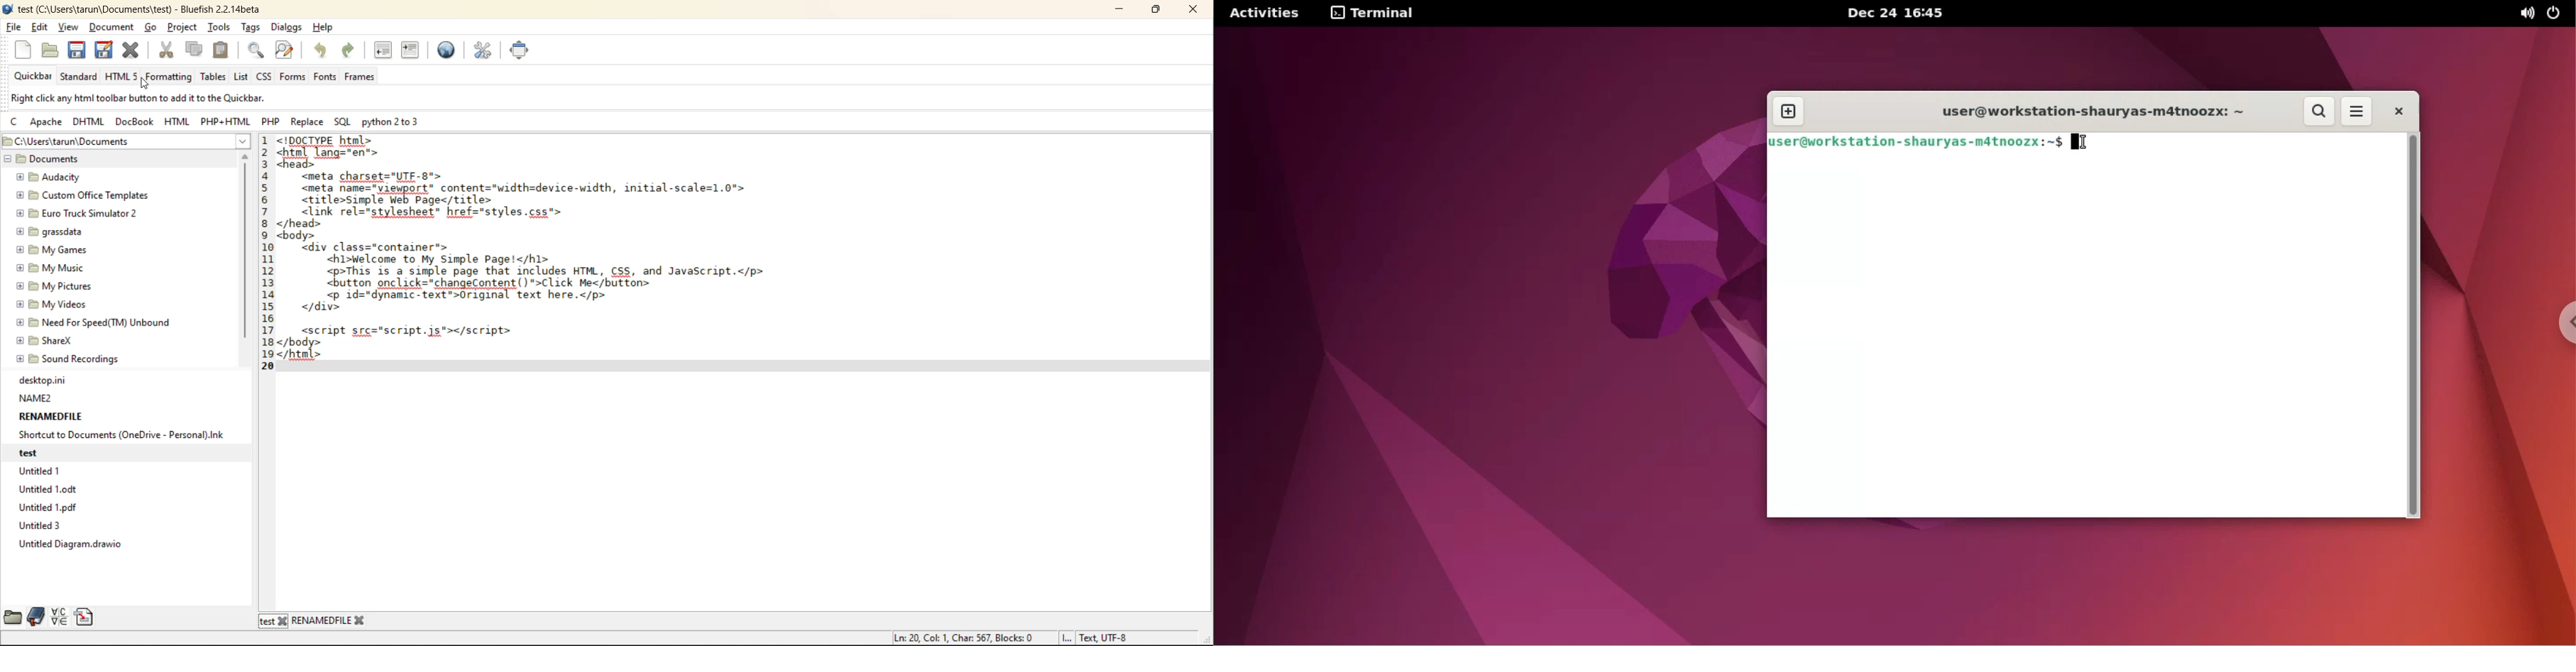 The width and height of the screenshot is (2576, 672). Describe the element at coordinates (120, 436) in the screenshot. I see `Shortcut to Documents (OneDrive - Personal).Ink` at that location.